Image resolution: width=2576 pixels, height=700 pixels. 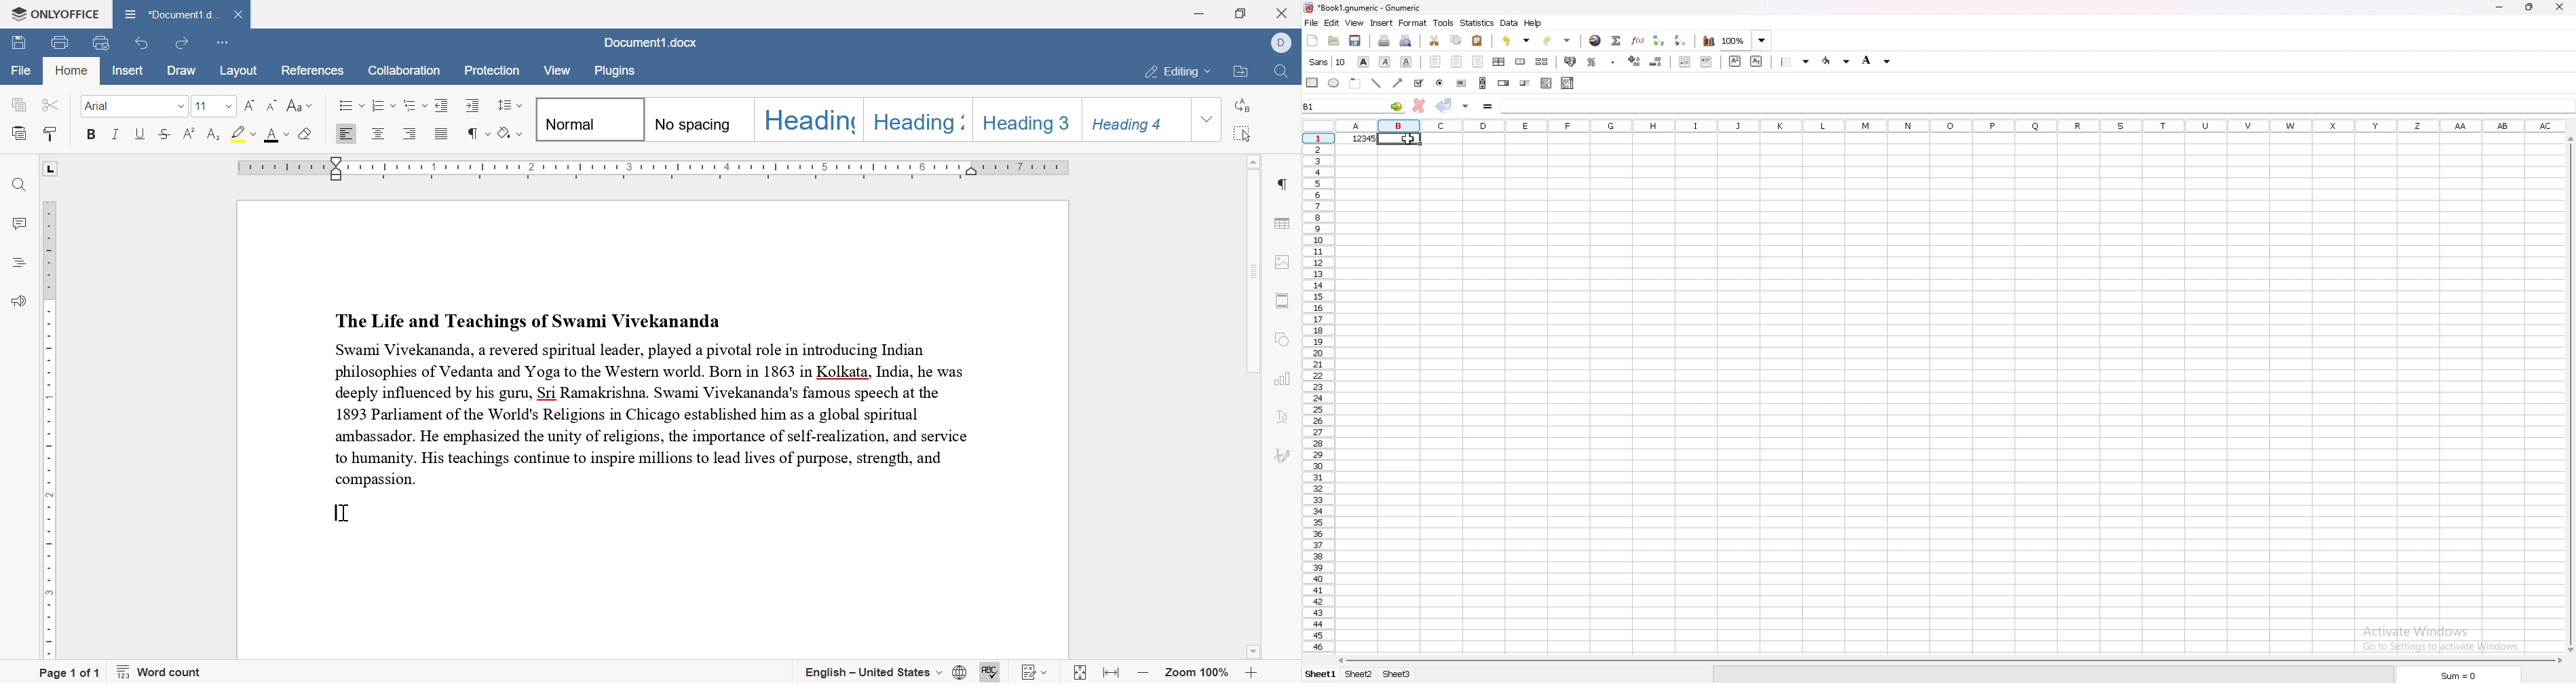 What do you see at coordinates (53, 104) in the screenshot?
I see `cut` at bounding box center [53, 104].